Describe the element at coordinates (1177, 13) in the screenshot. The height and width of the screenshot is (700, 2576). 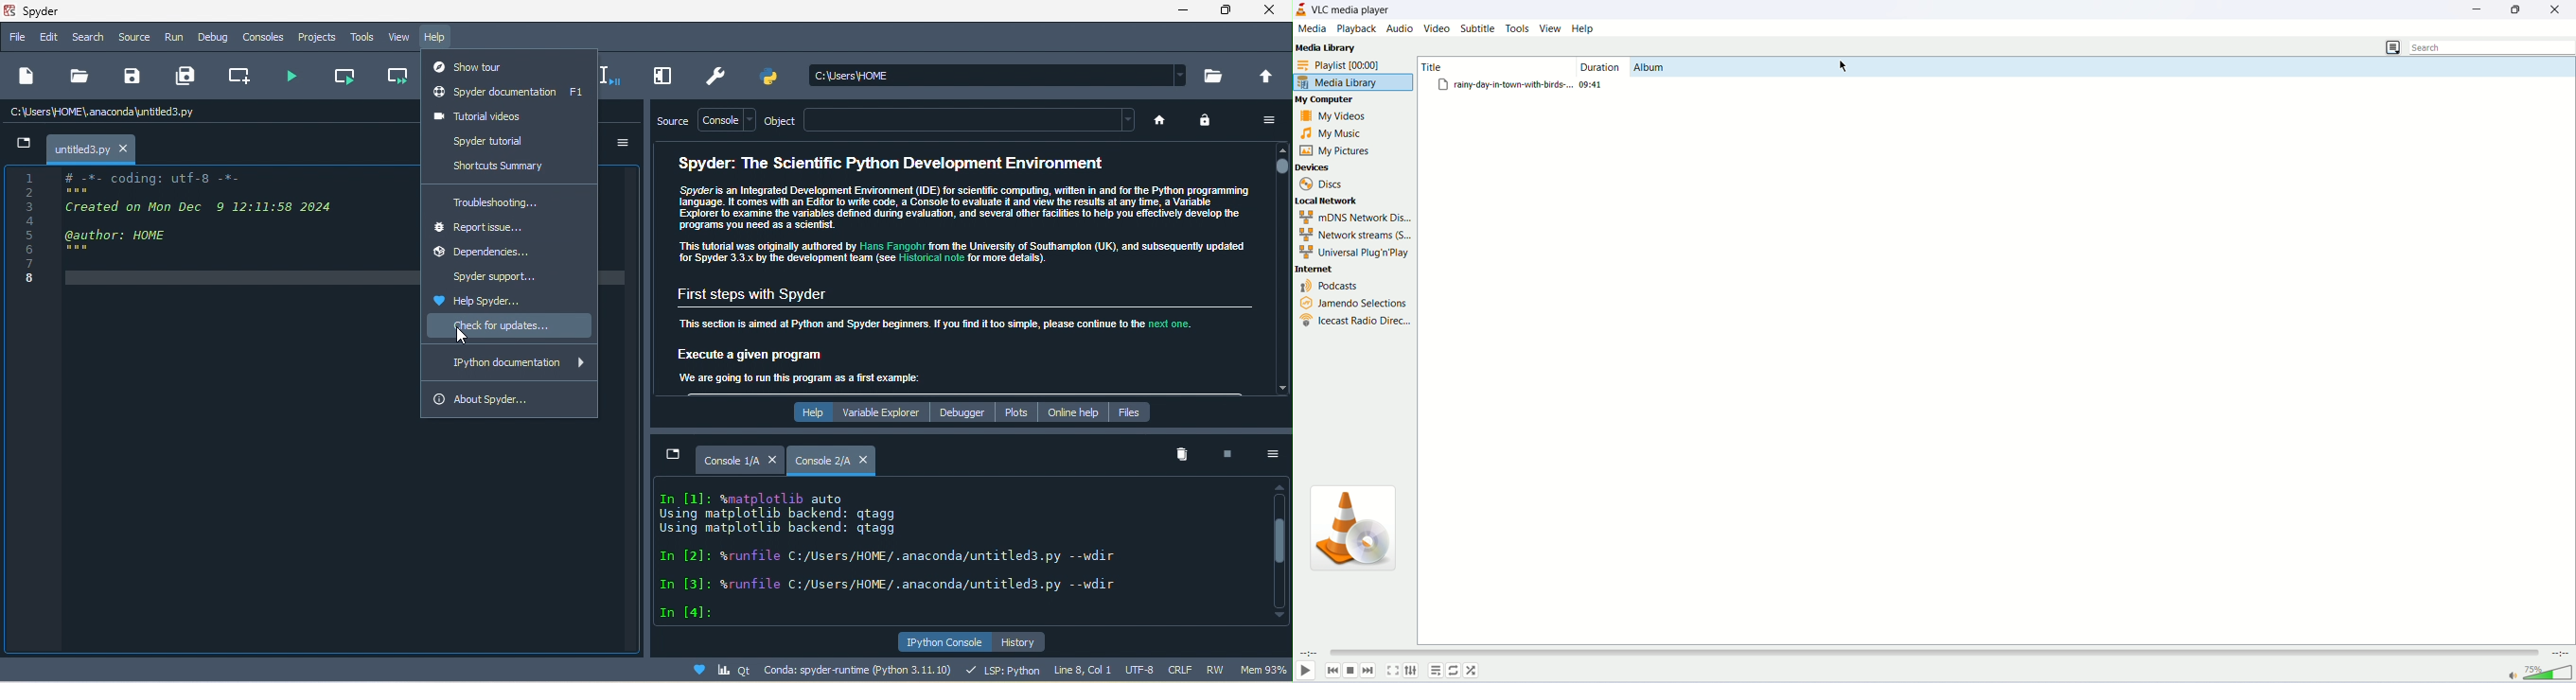
I see `minimize` at that location.